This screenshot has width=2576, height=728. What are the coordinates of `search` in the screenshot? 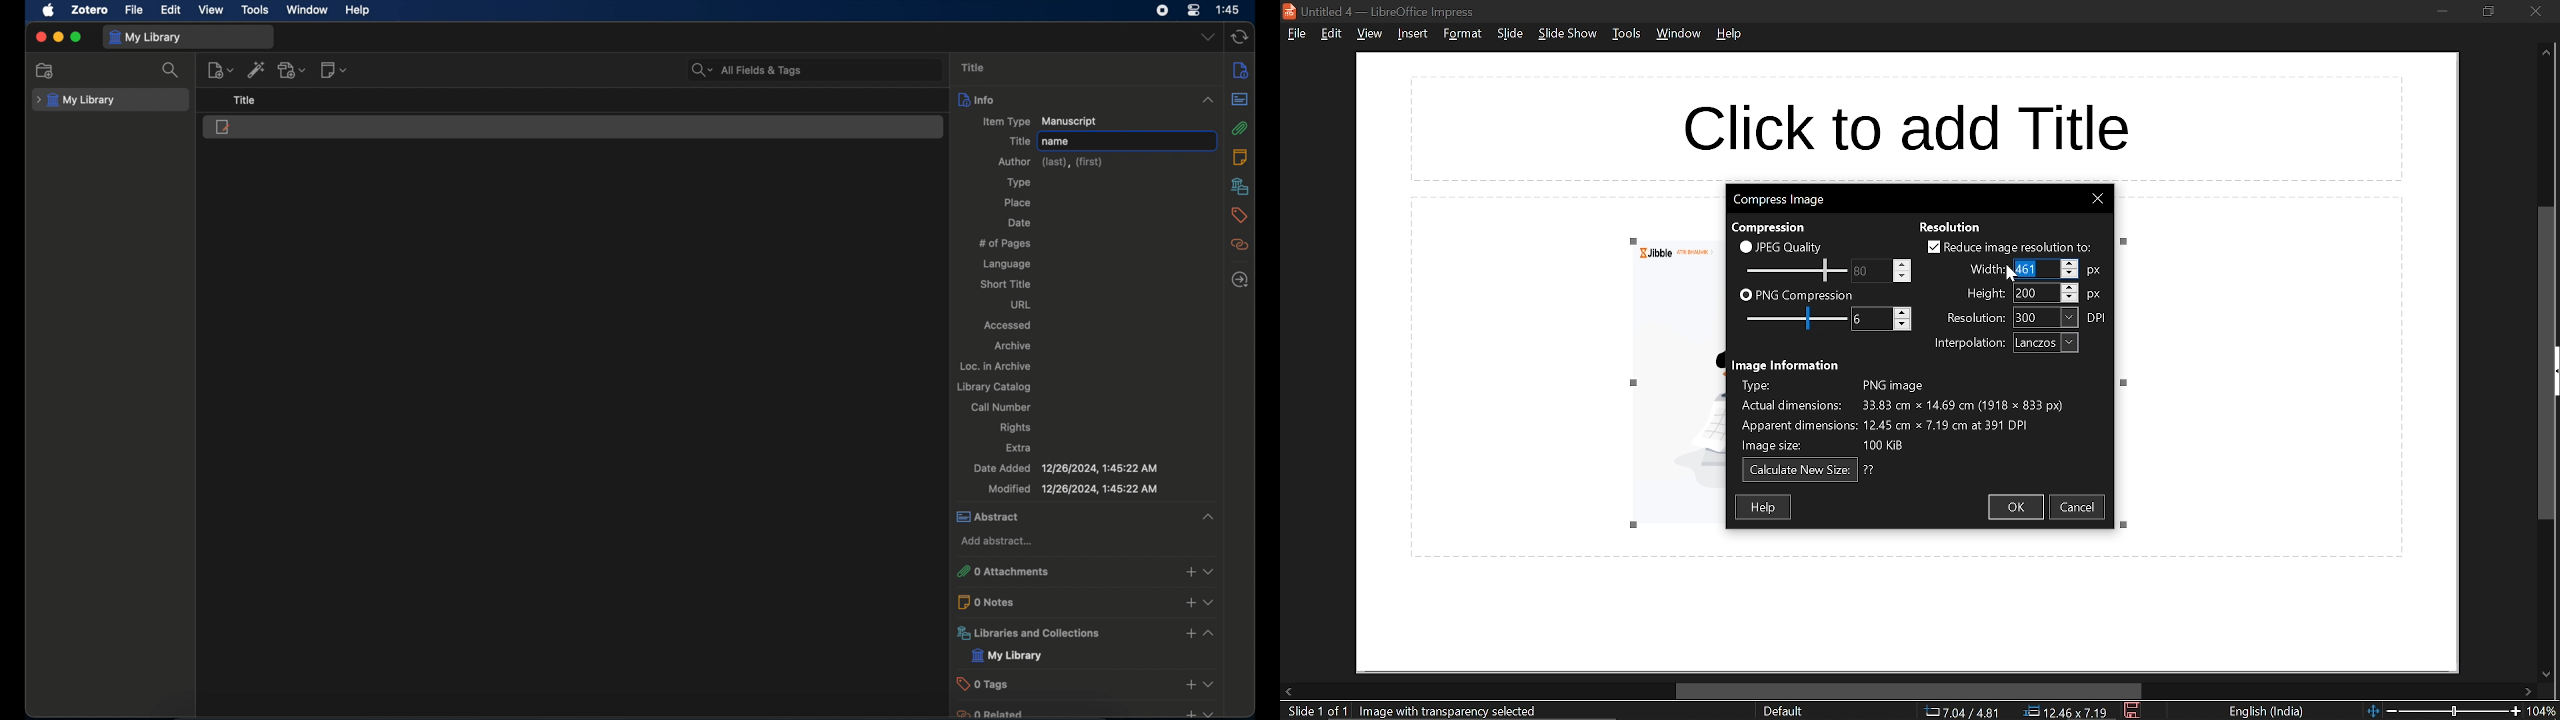 It's located at (171, 69).